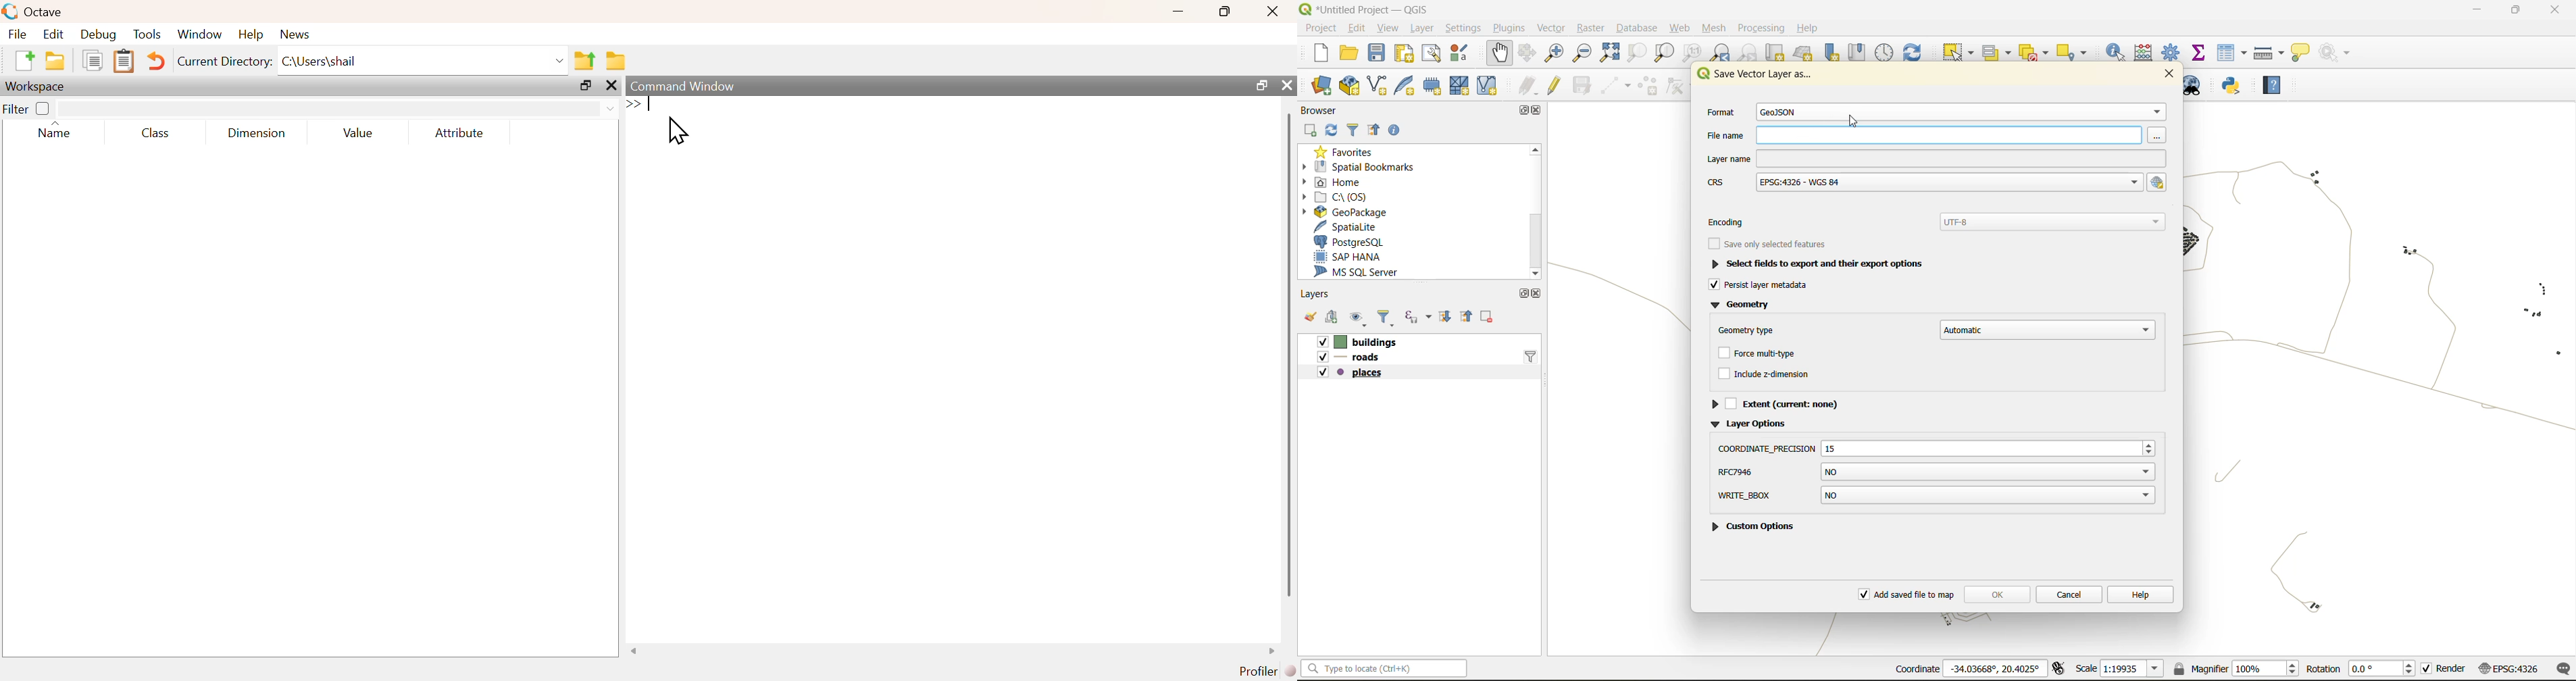 This screenshot has height=700, width=2576. What do you see at coordinates (1273, 651) in the screenshot?
I see `scroll right` at bounding box center [1273, 651].